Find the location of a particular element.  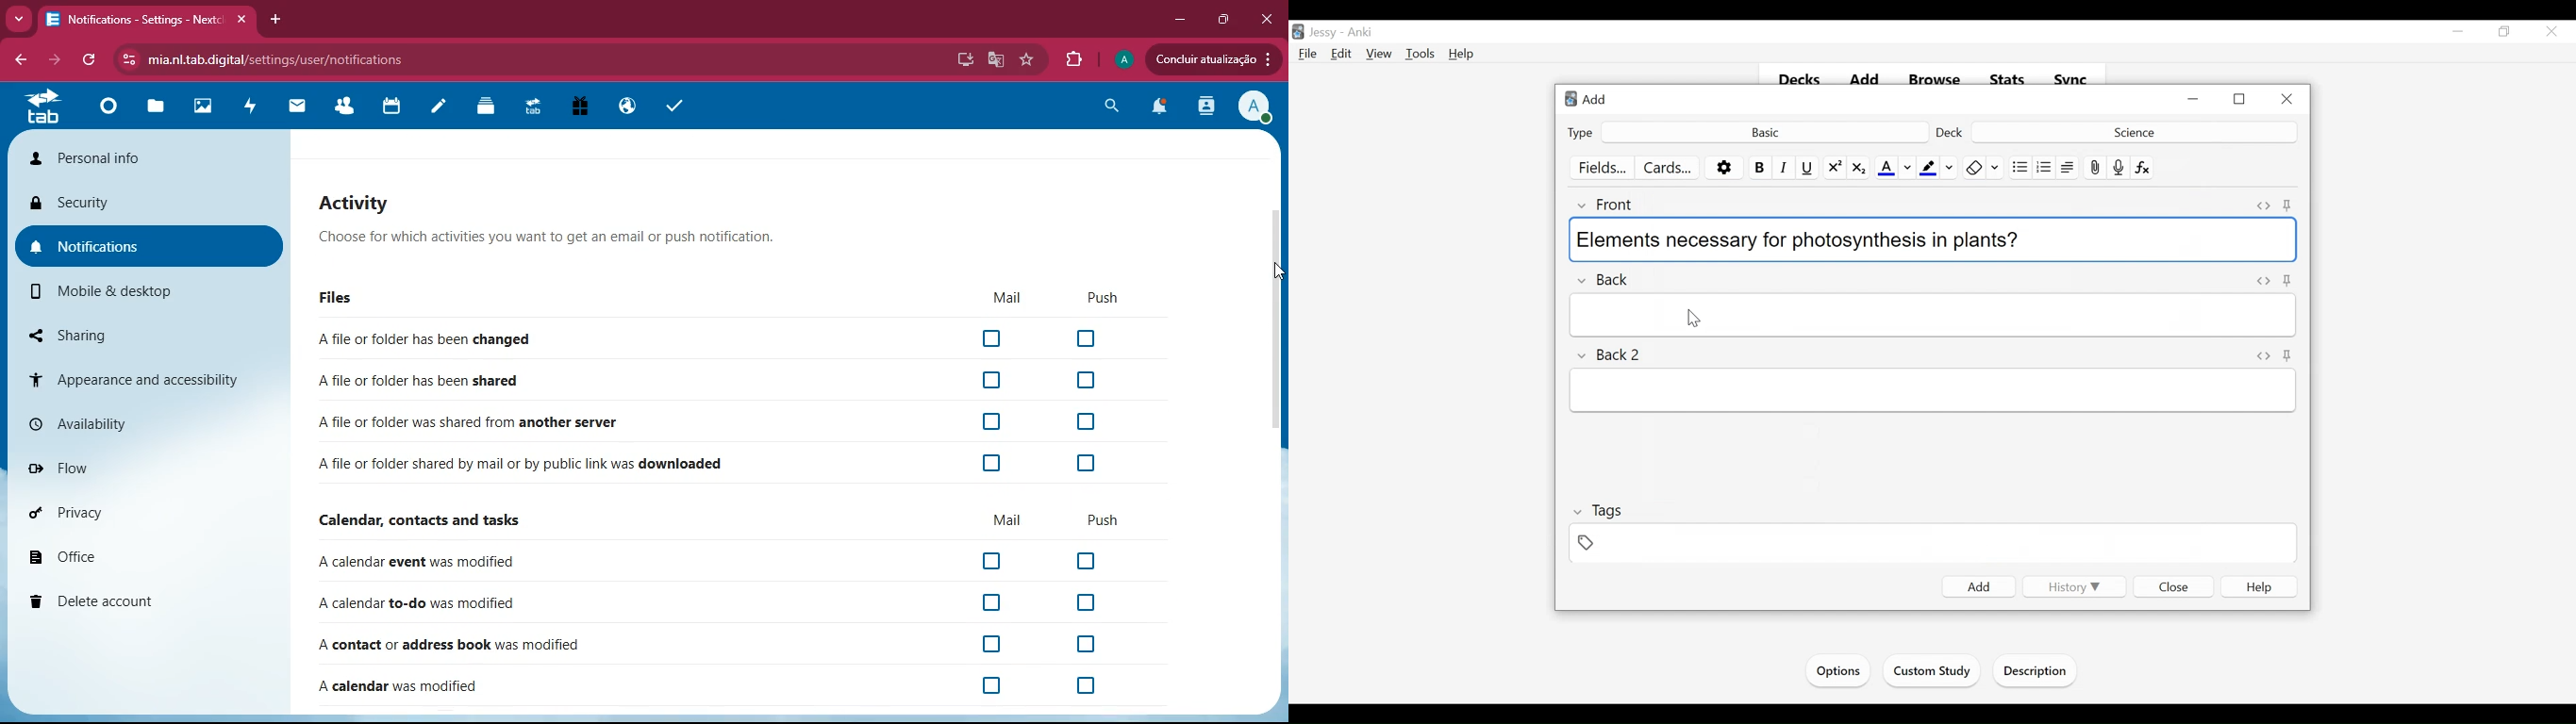

Customize Cards Template is located at coordinates (1668, 168).